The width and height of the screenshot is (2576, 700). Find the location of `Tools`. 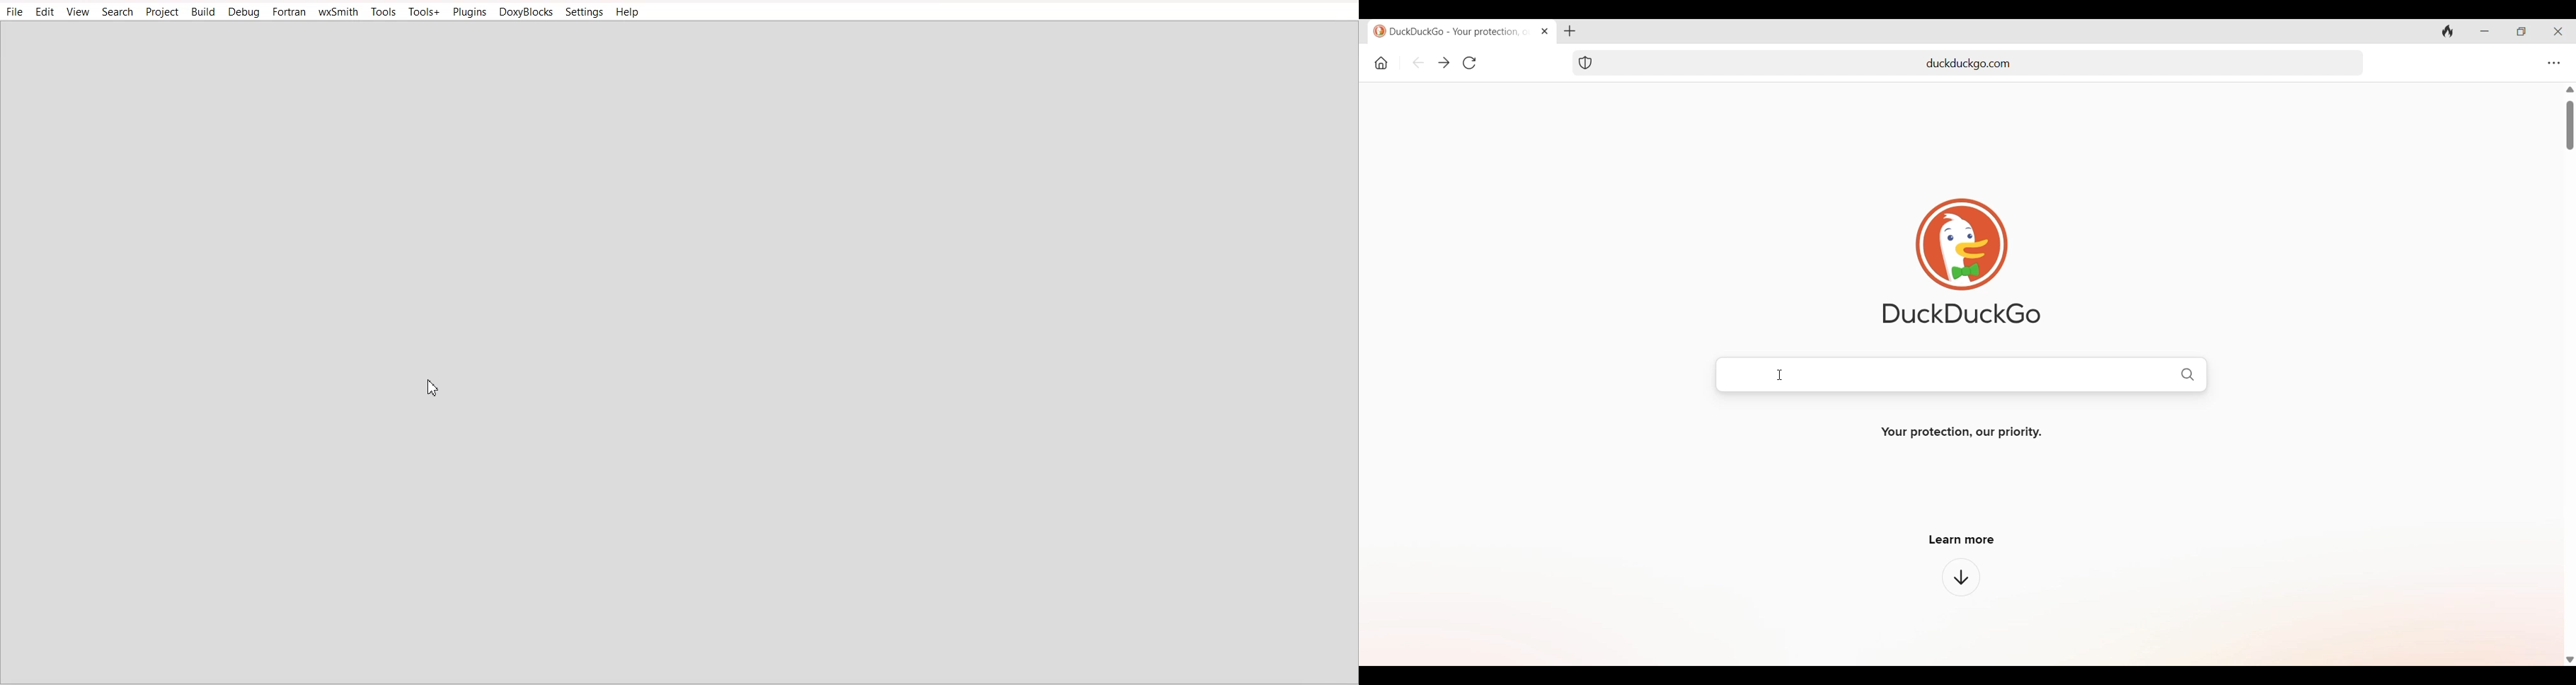

Tools is located at coordinates (384, 11).